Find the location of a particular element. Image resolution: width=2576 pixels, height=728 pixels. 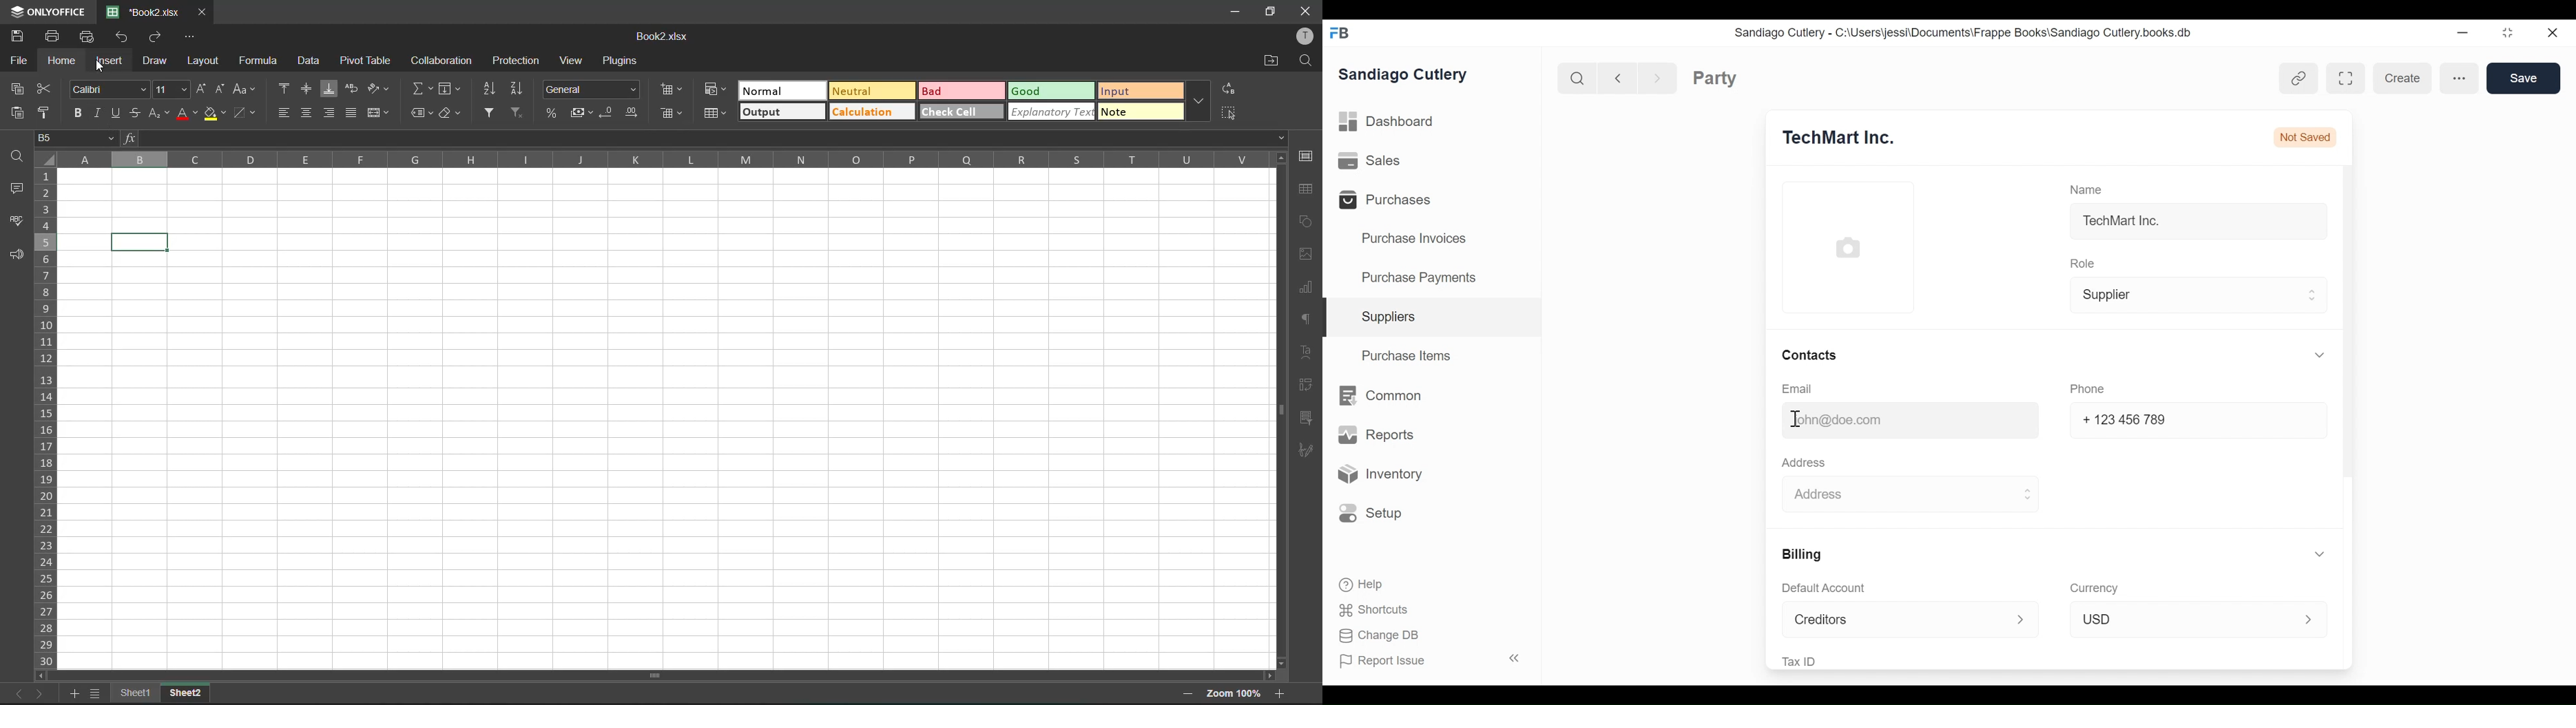

quick print is located at coordinates (90, 35).